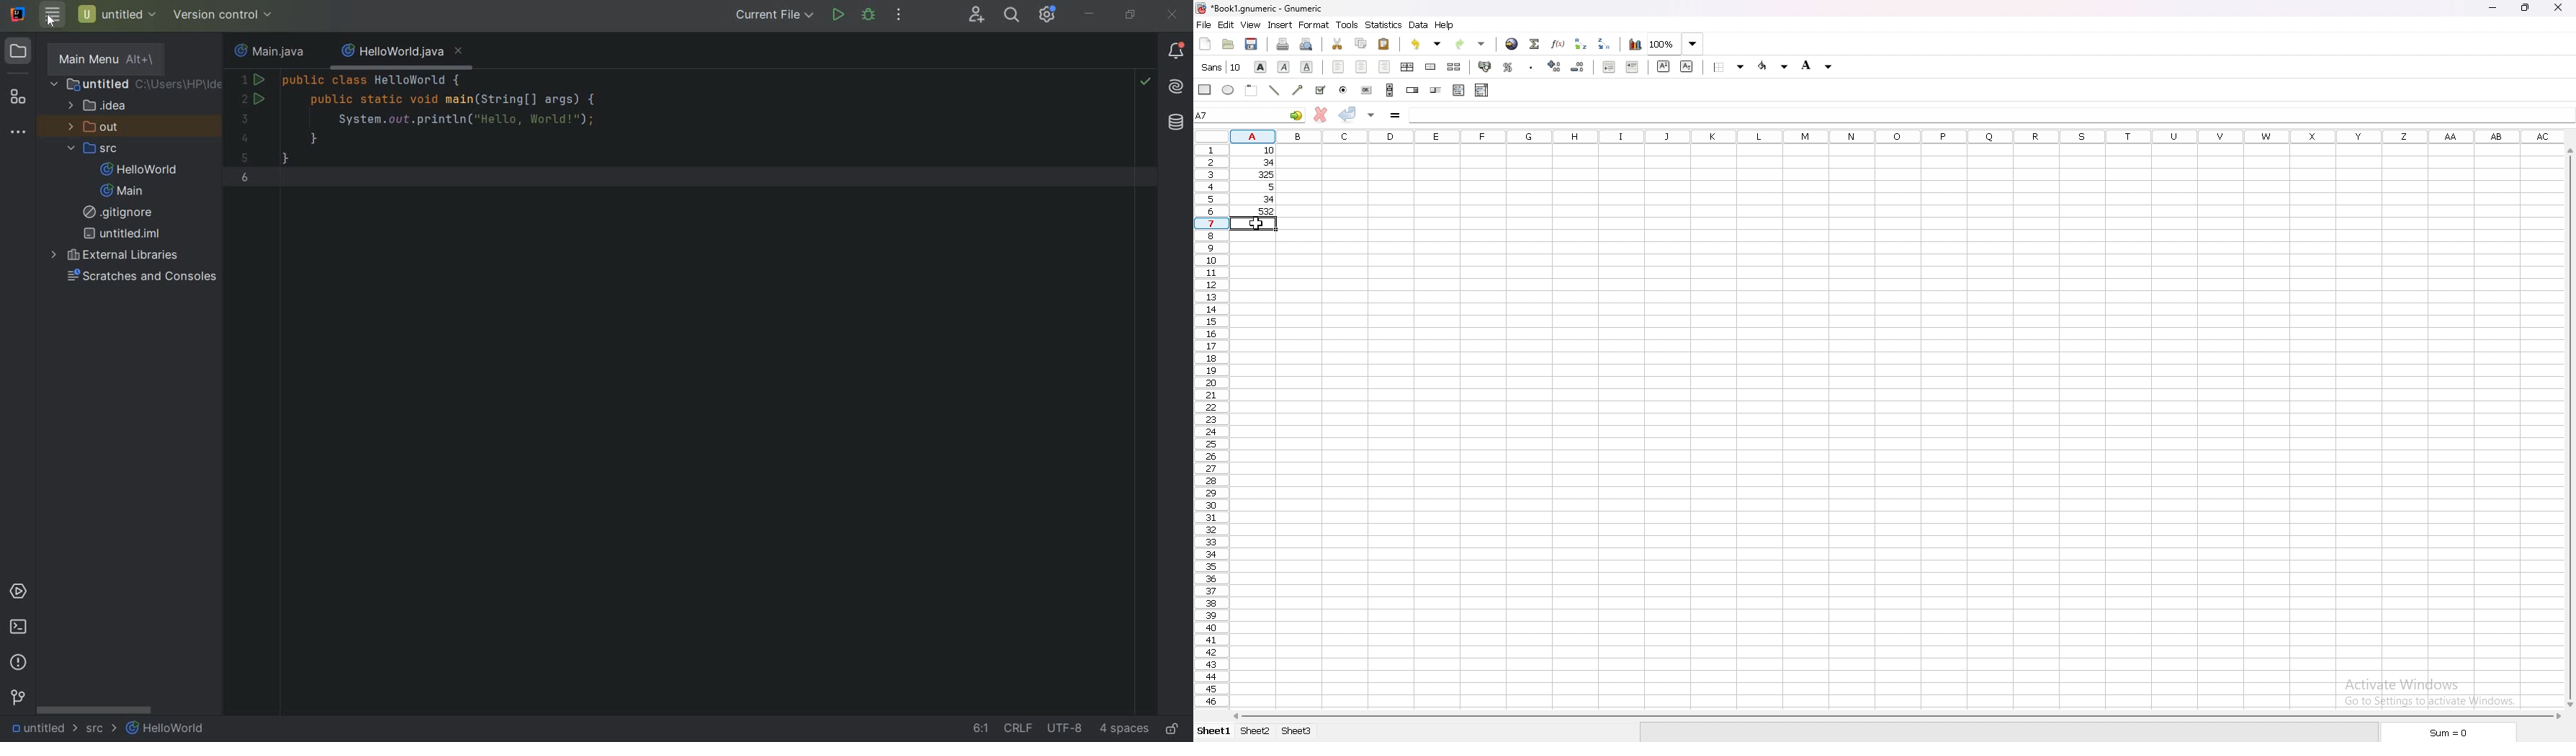 The width and height of the screenshot is (2576, 756). What do you see at coordinates (1511, 43) in the screenshot?
I see `hyperlink` at bounding box center [1511, 43].